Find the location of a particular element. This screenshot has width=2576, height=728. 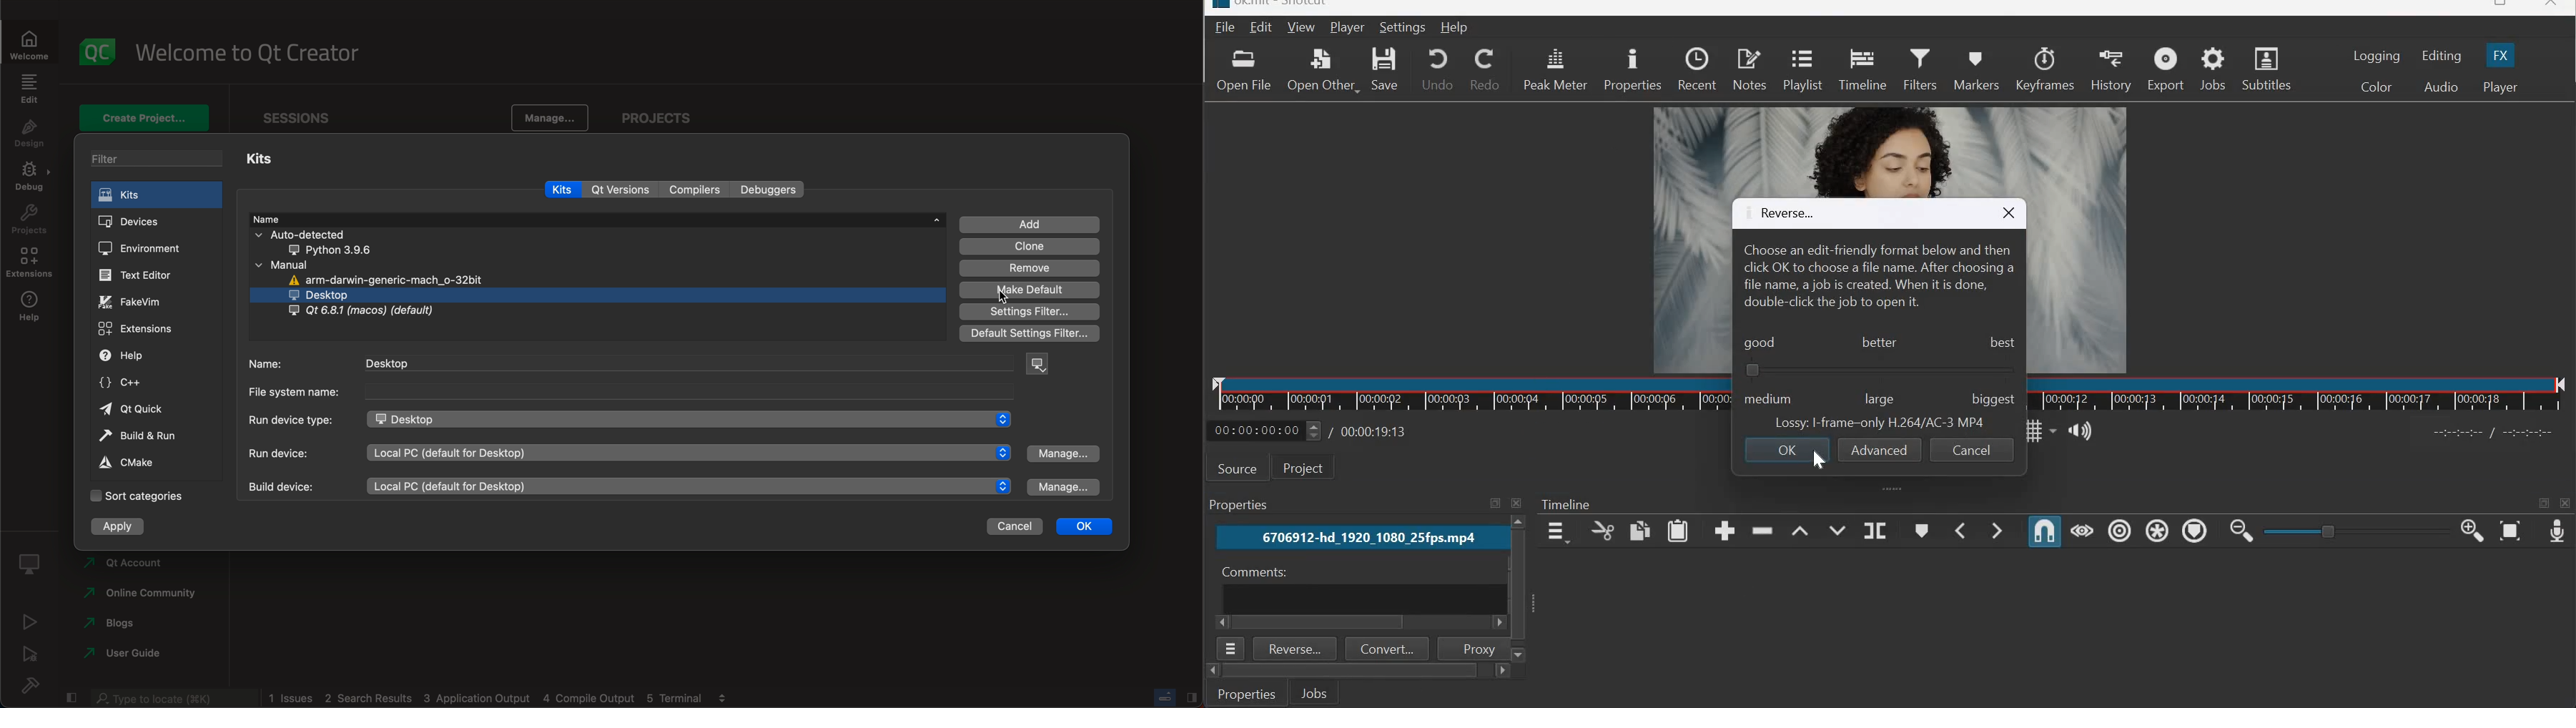

Subtitles is located at coordinates (2266, 67).